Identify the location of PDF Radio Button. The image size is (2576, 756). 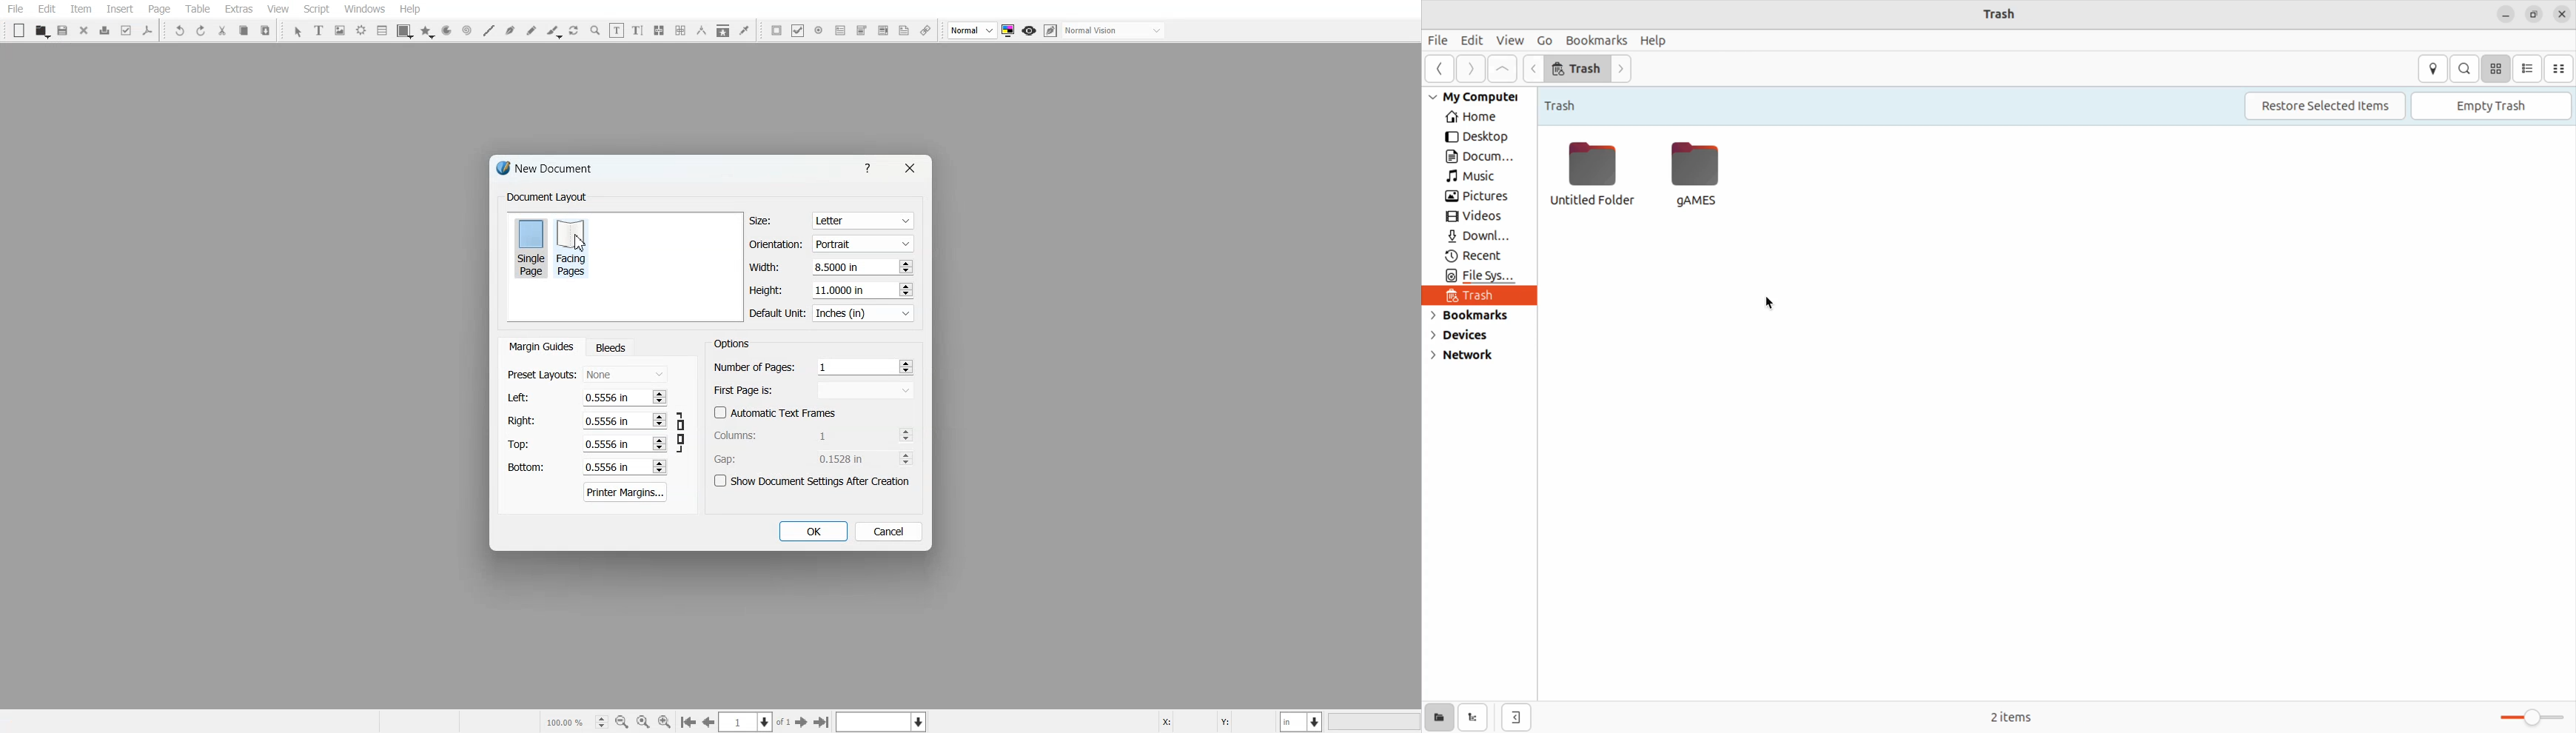
(819, 30).